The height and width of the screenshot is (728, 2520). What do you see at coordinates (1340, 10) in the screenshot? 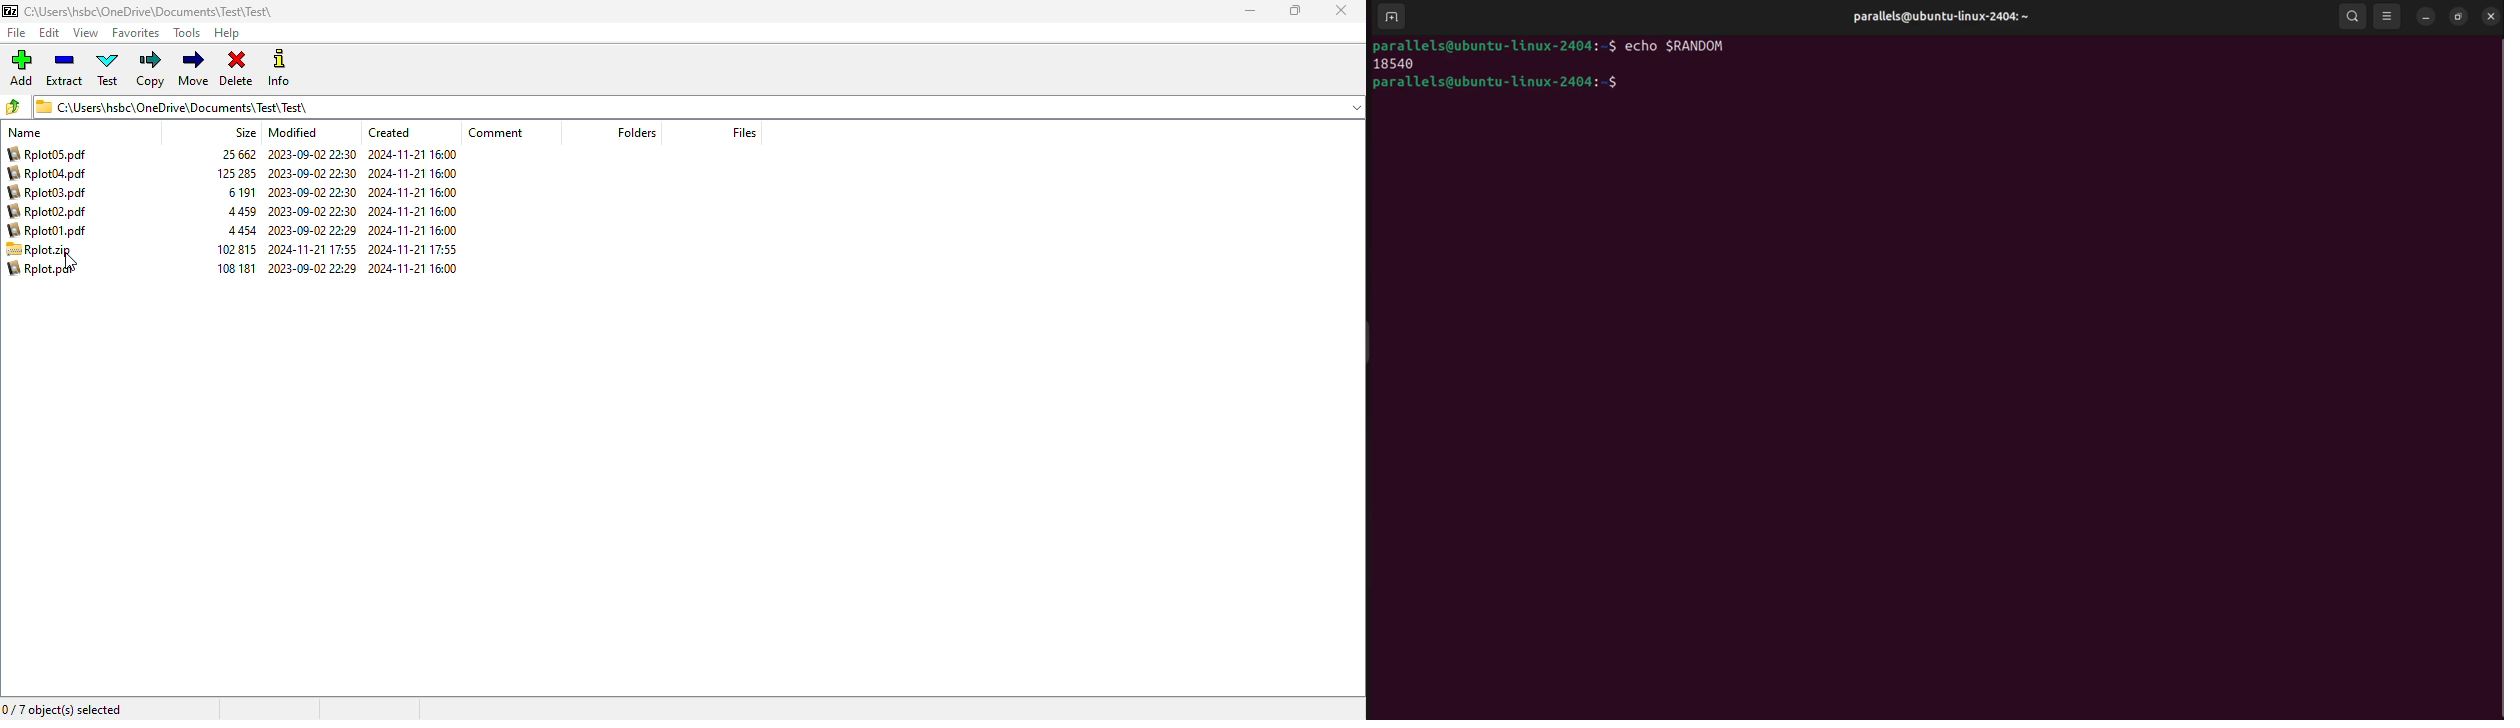
I see `close` at bounding box center [1340, 10].